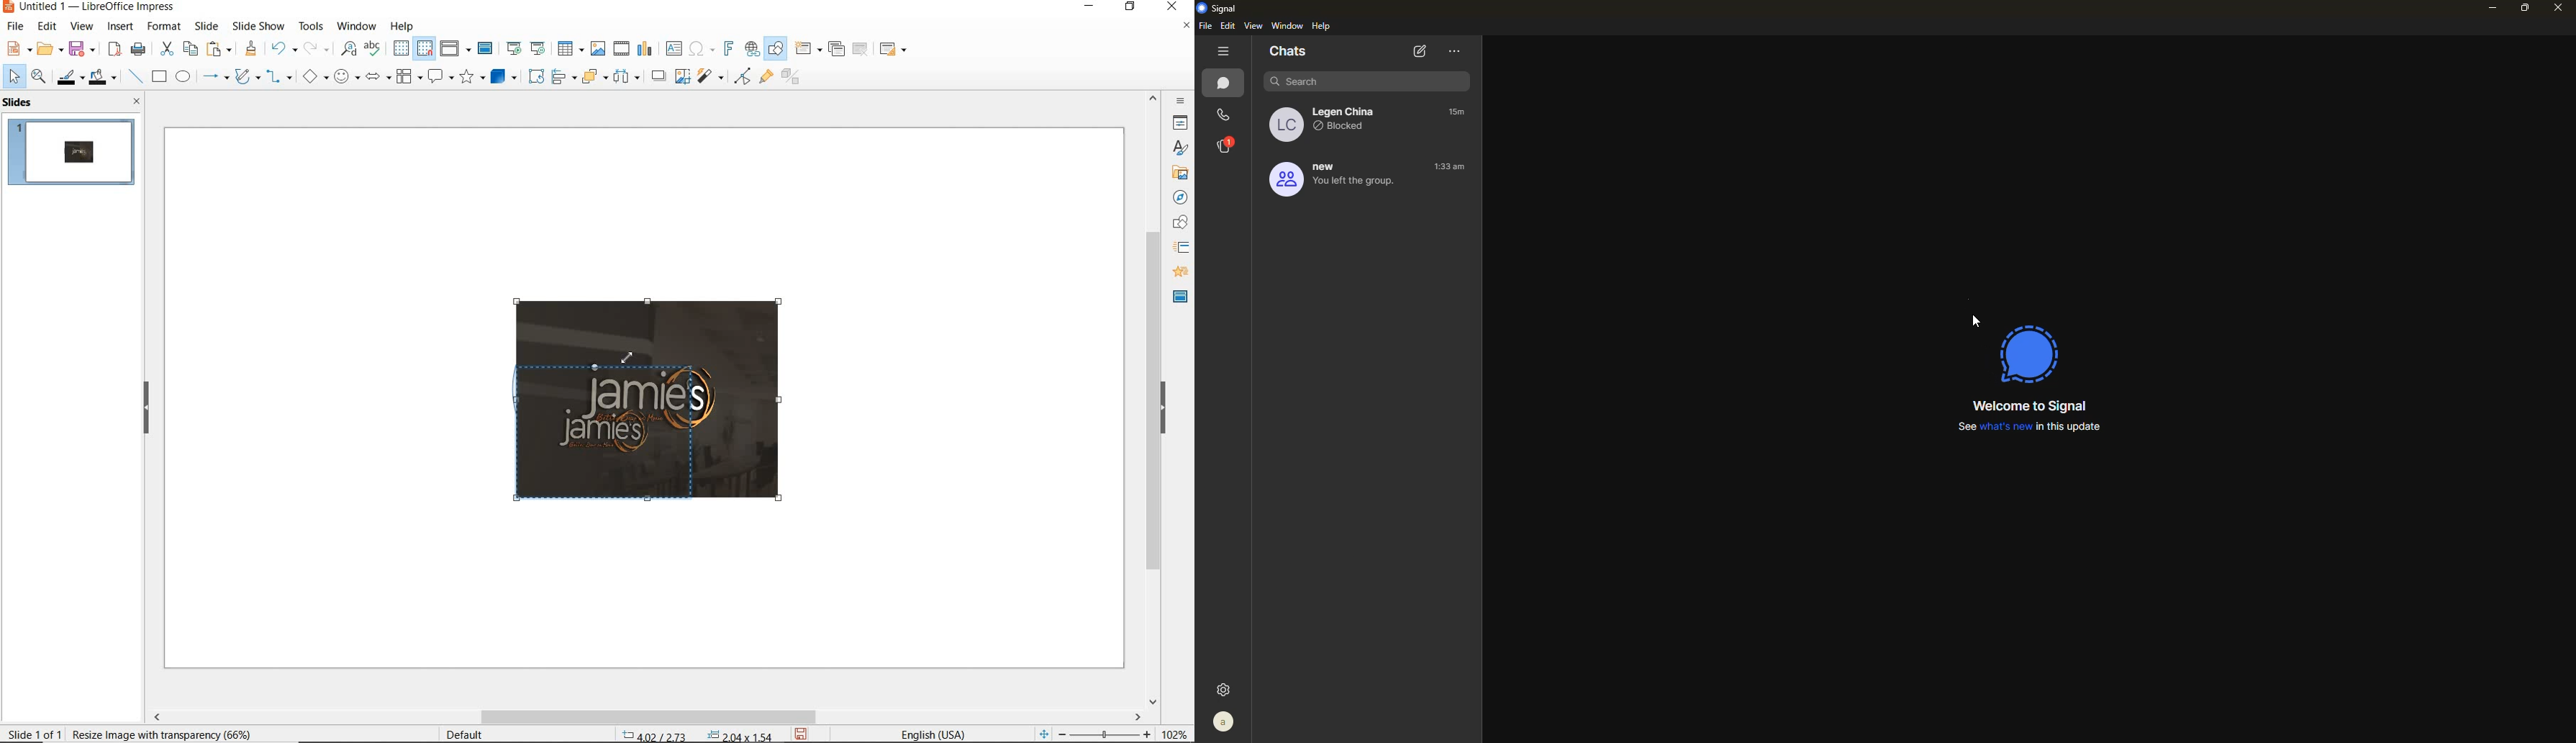 This screenshot has height=756, width=2576. I want to click on 3d objects, so click(504, 77).